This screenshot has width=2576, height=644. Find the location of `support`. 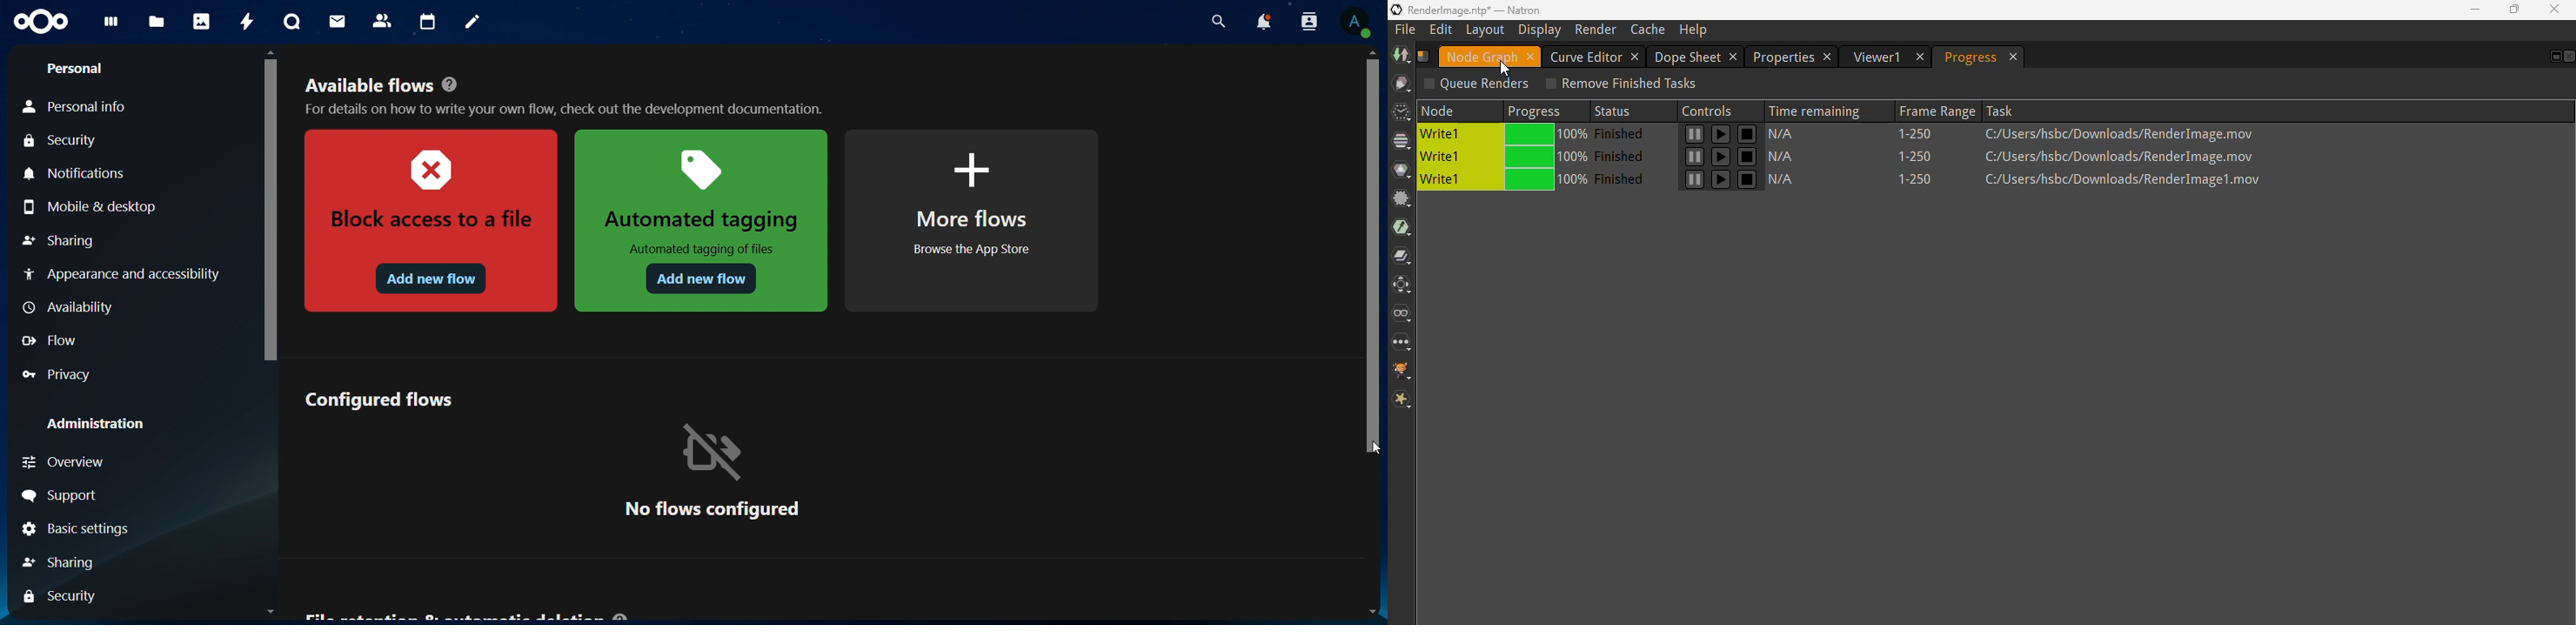

support is located at coordinates (64, 496).